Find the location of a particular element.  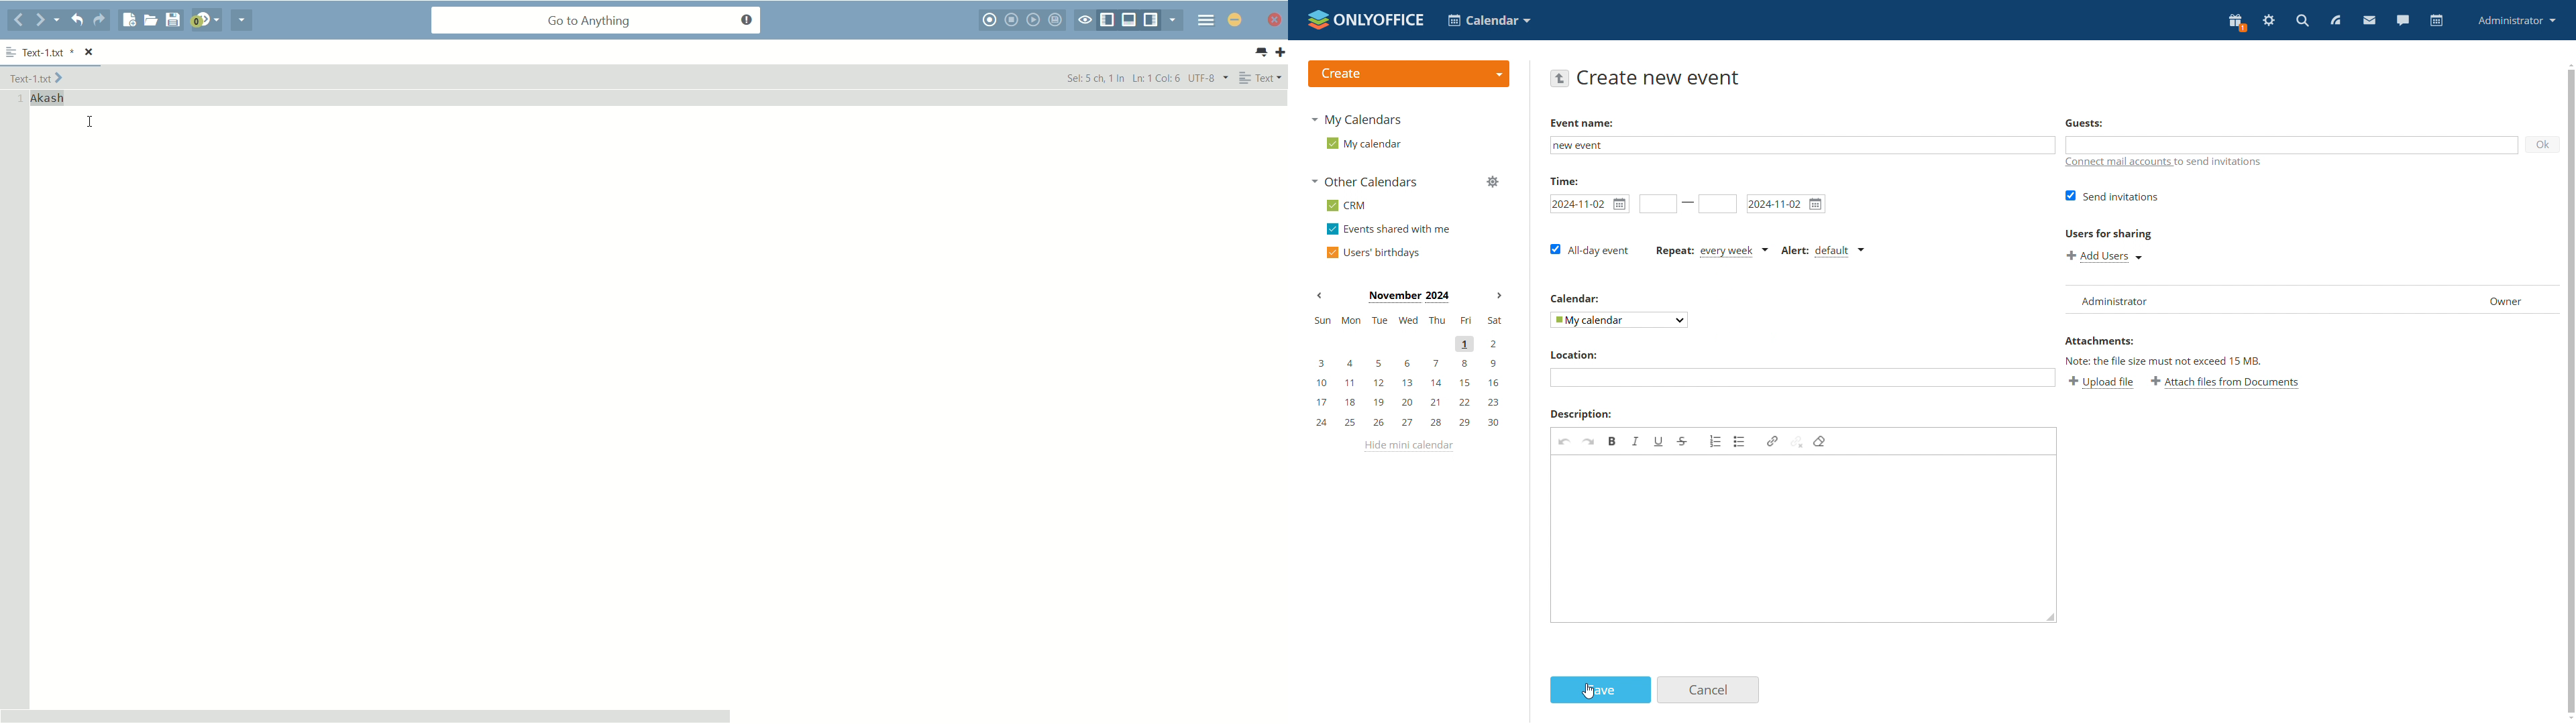

edit description is located at coordinates (1805, 539).